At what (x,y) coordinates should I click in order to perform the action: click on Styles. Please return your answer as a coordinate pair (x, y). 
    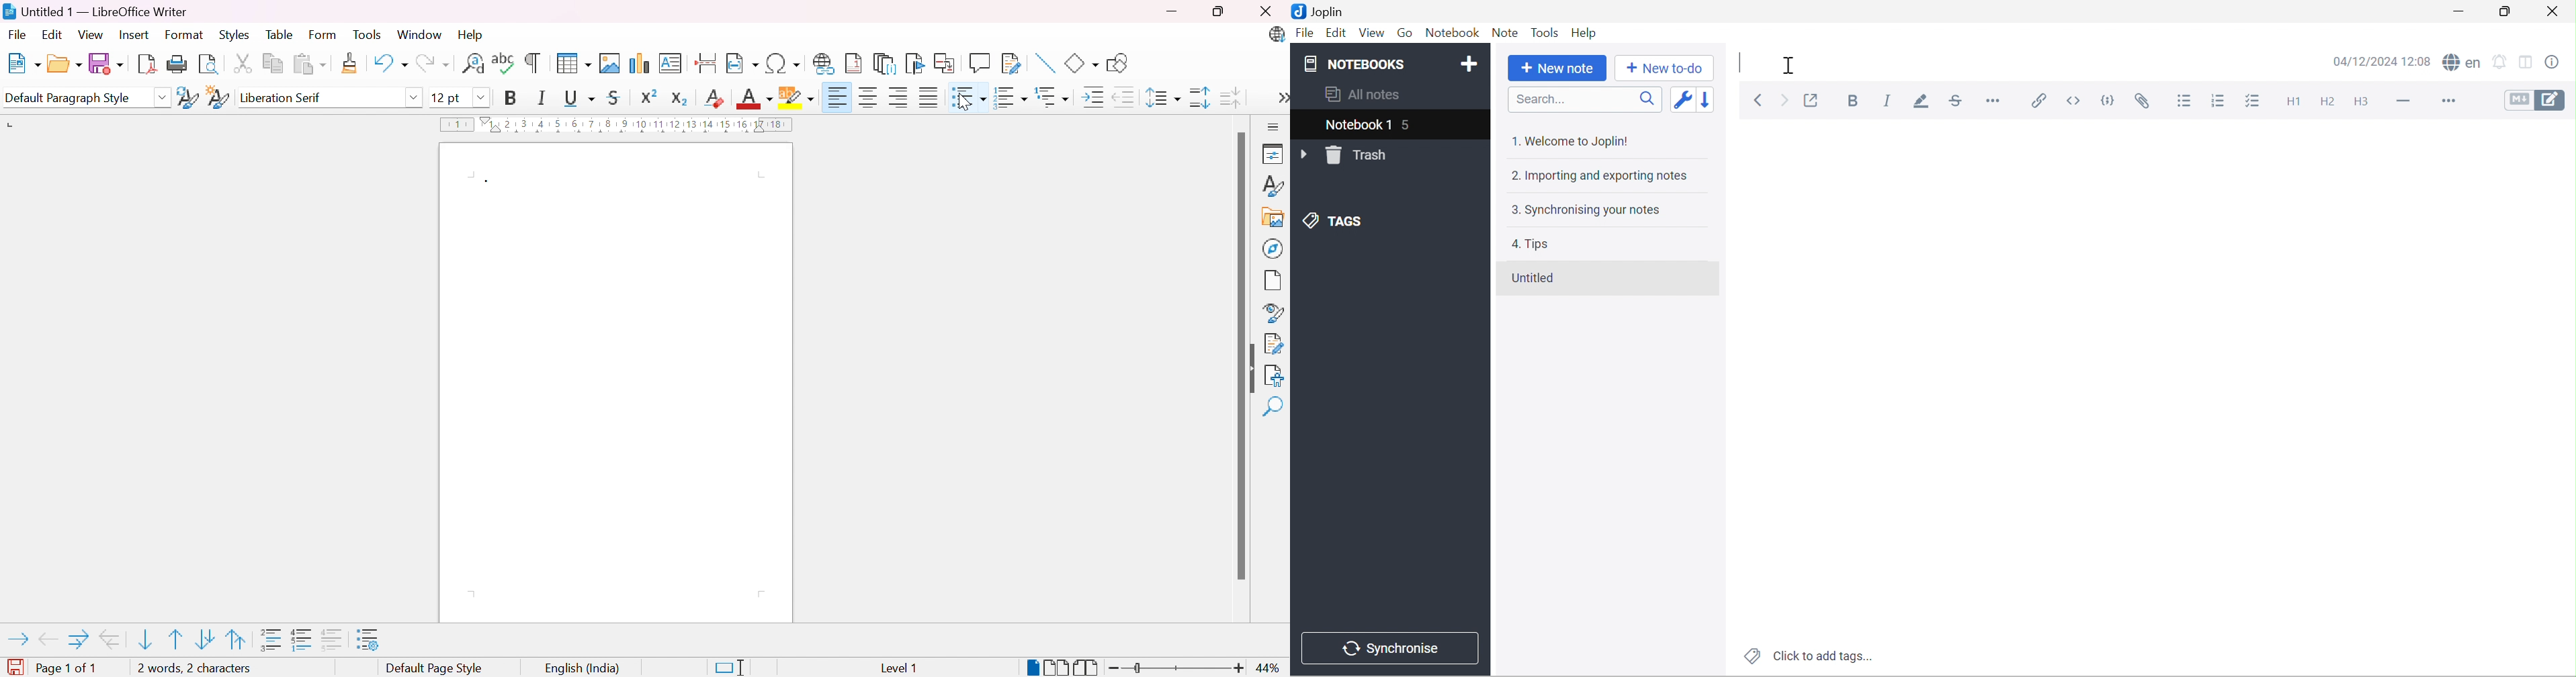
    Looking at the image, I should click on (234, 34).